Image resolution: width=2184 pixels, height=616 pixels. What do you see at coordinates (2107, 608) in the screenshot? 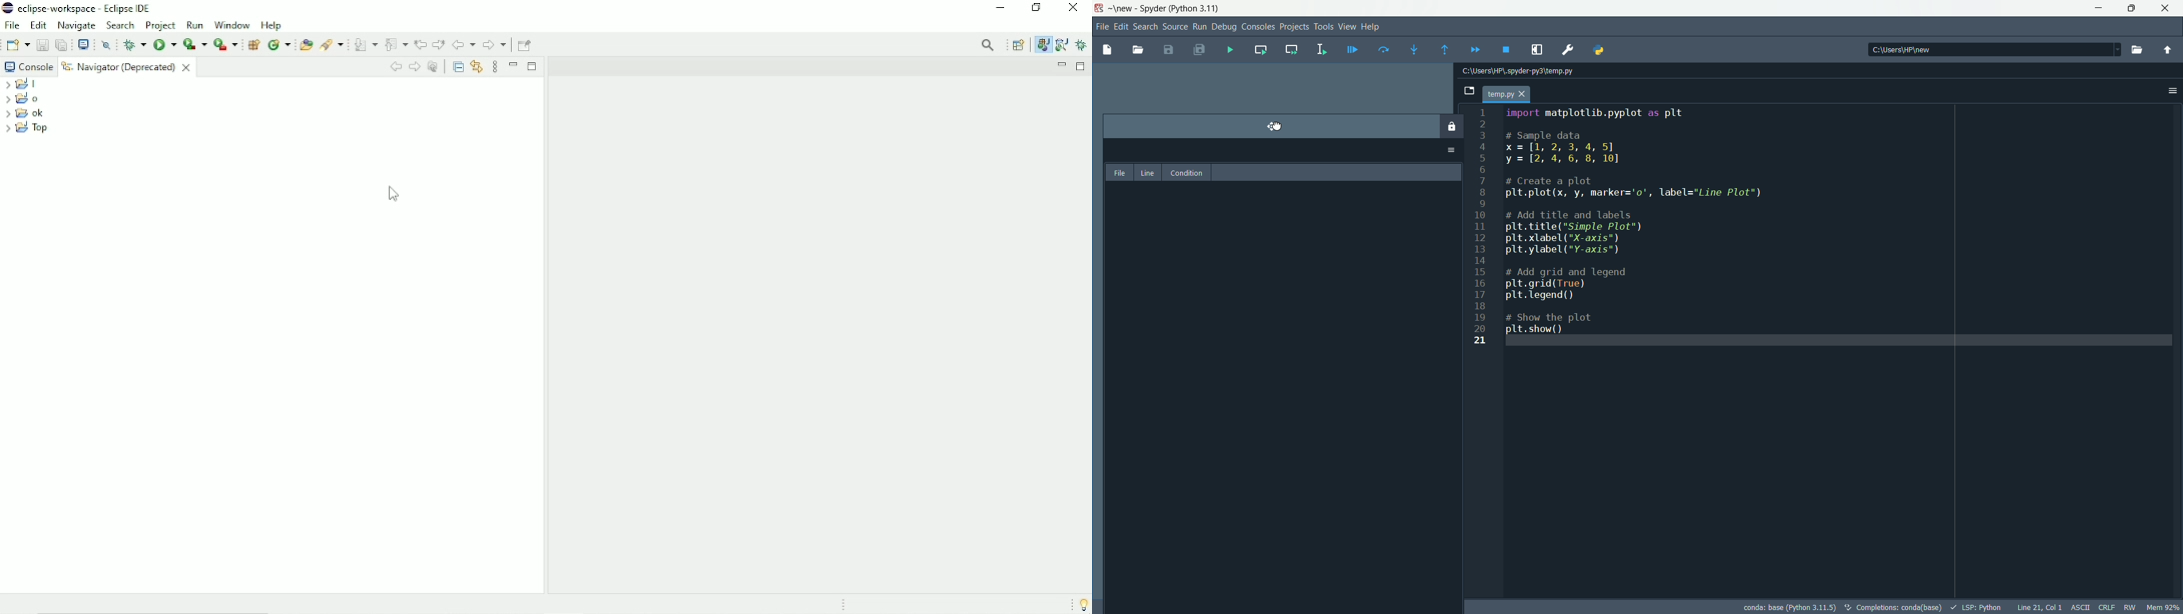
I see `CRLF` at bounding box center [2107, 608].